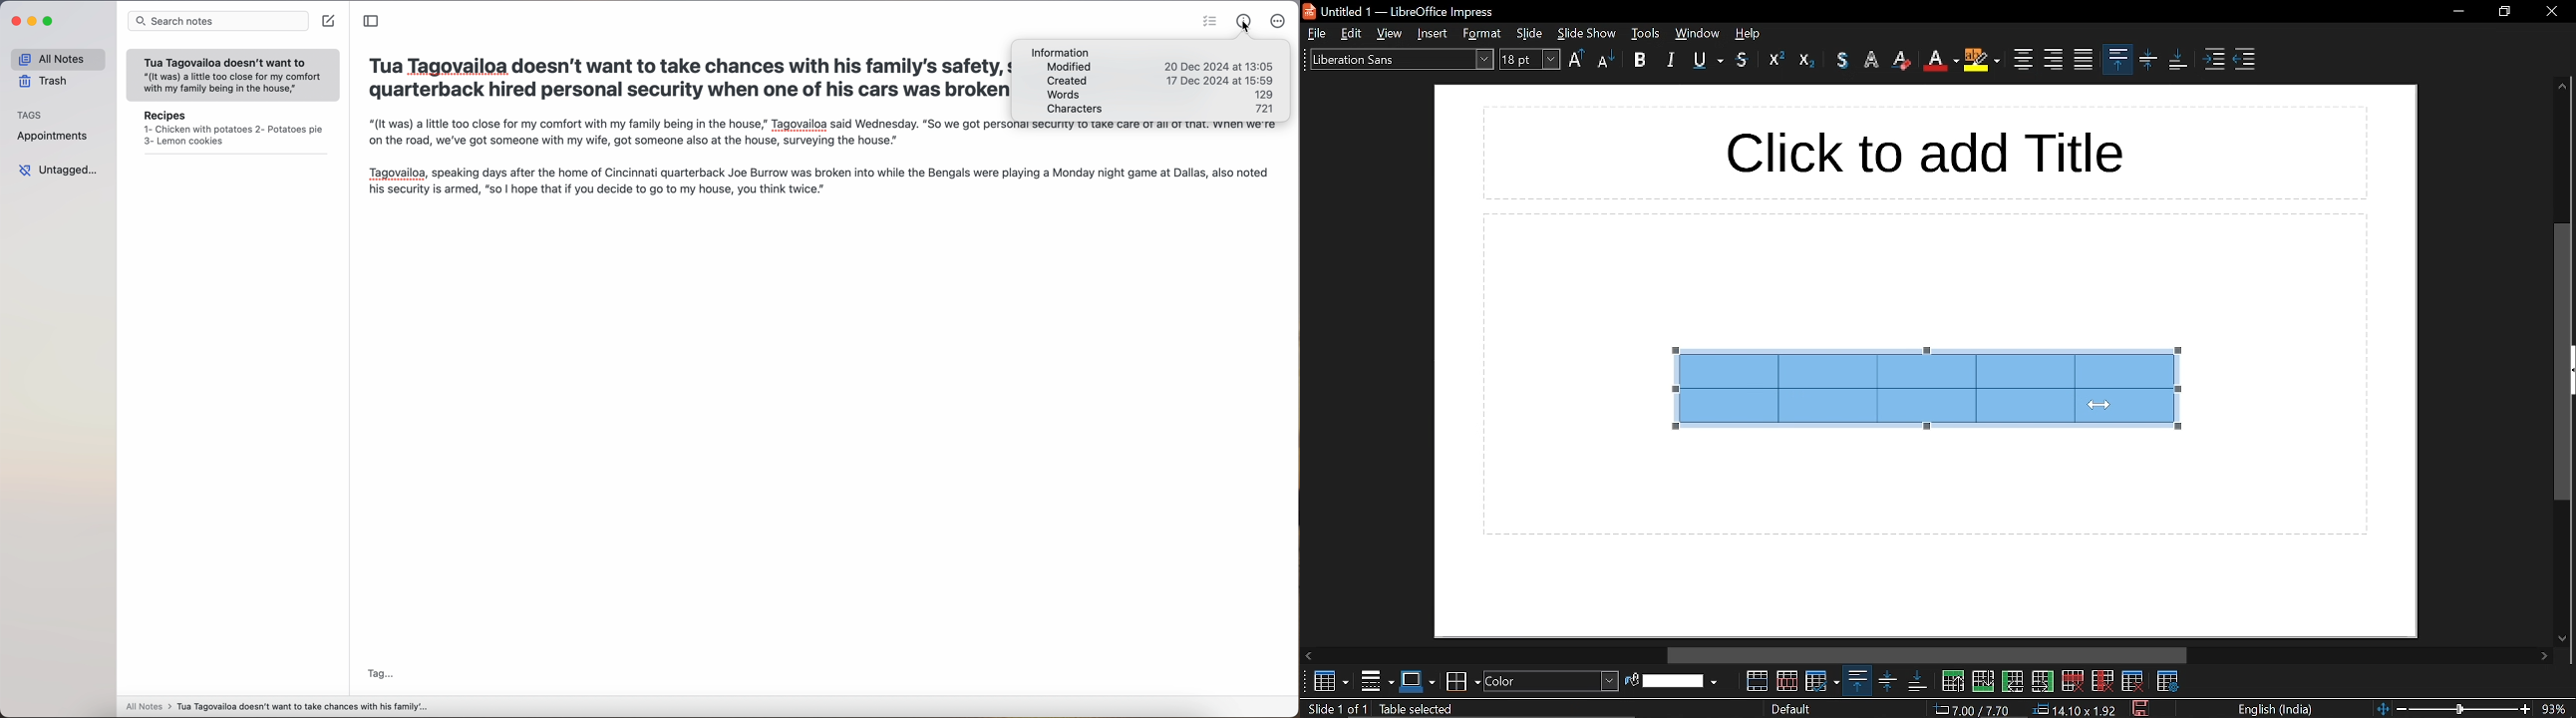  I want to click on vertical scrollbar, so click(2560, 360).